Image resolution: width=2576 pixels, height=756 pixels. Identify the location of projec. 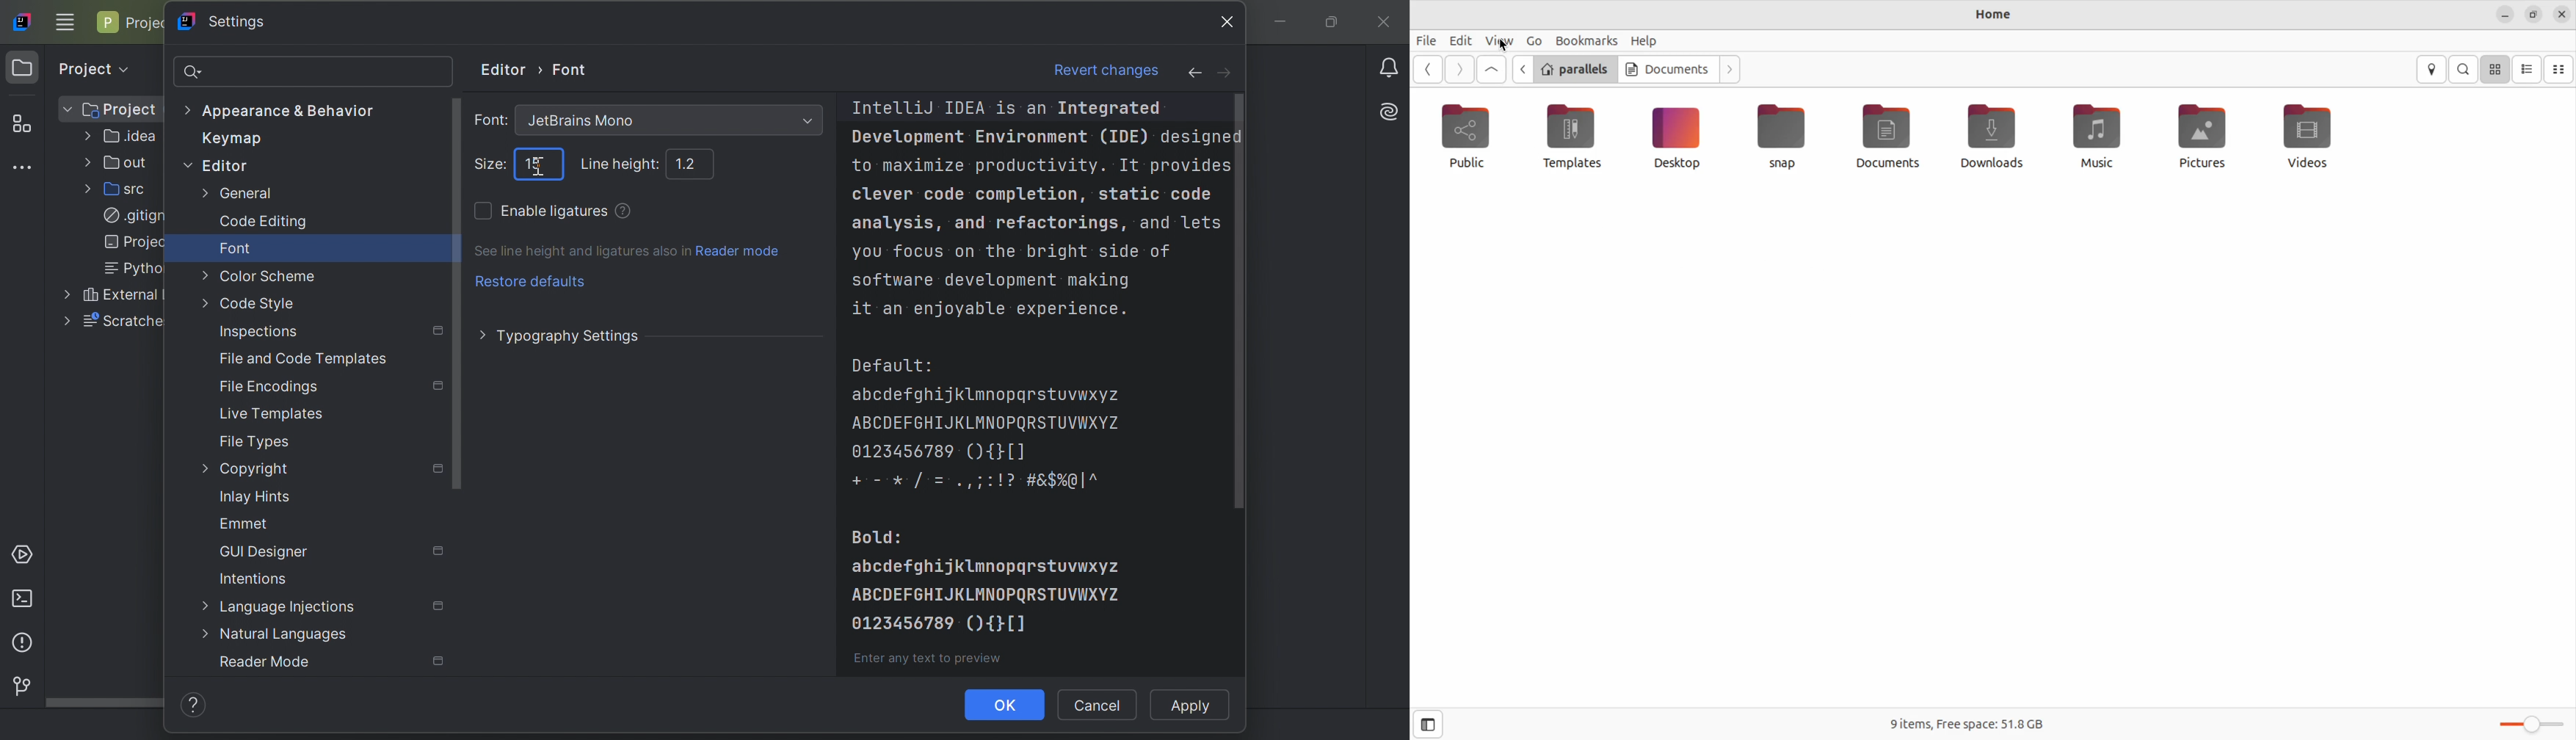
(130, 242).